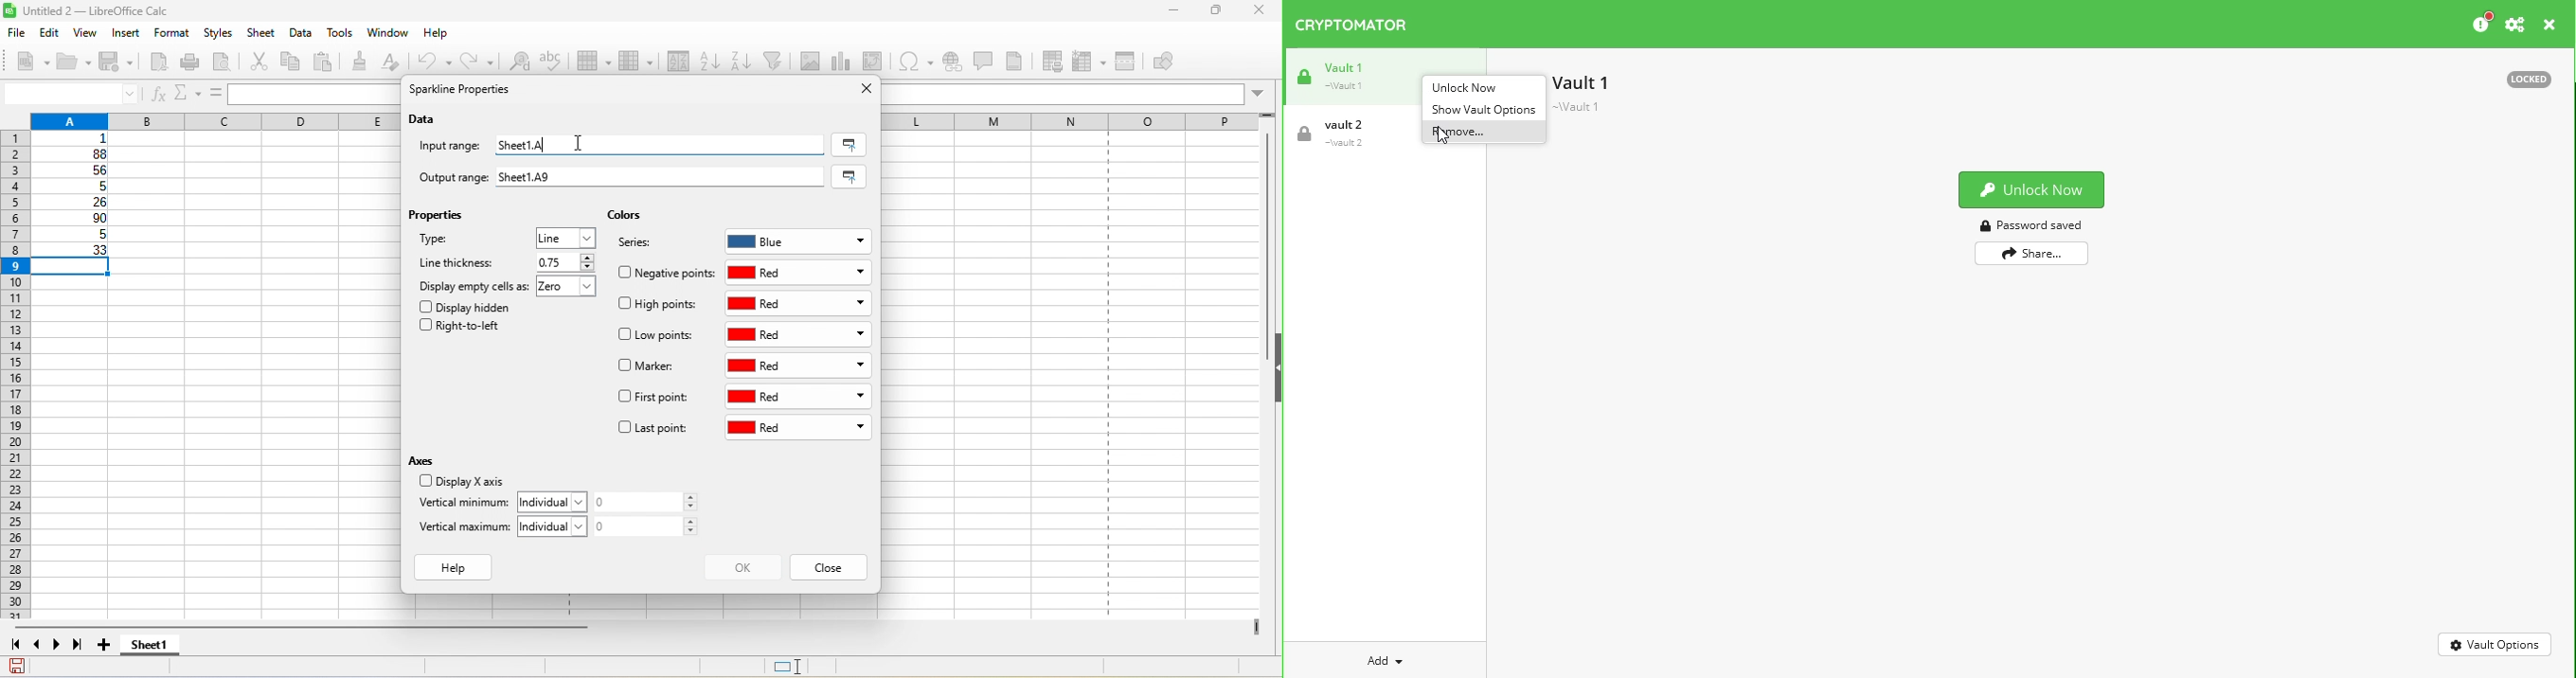  Describe the element at coordinates (578, 141) in the screenshot. I see `cursor movement` at that location.